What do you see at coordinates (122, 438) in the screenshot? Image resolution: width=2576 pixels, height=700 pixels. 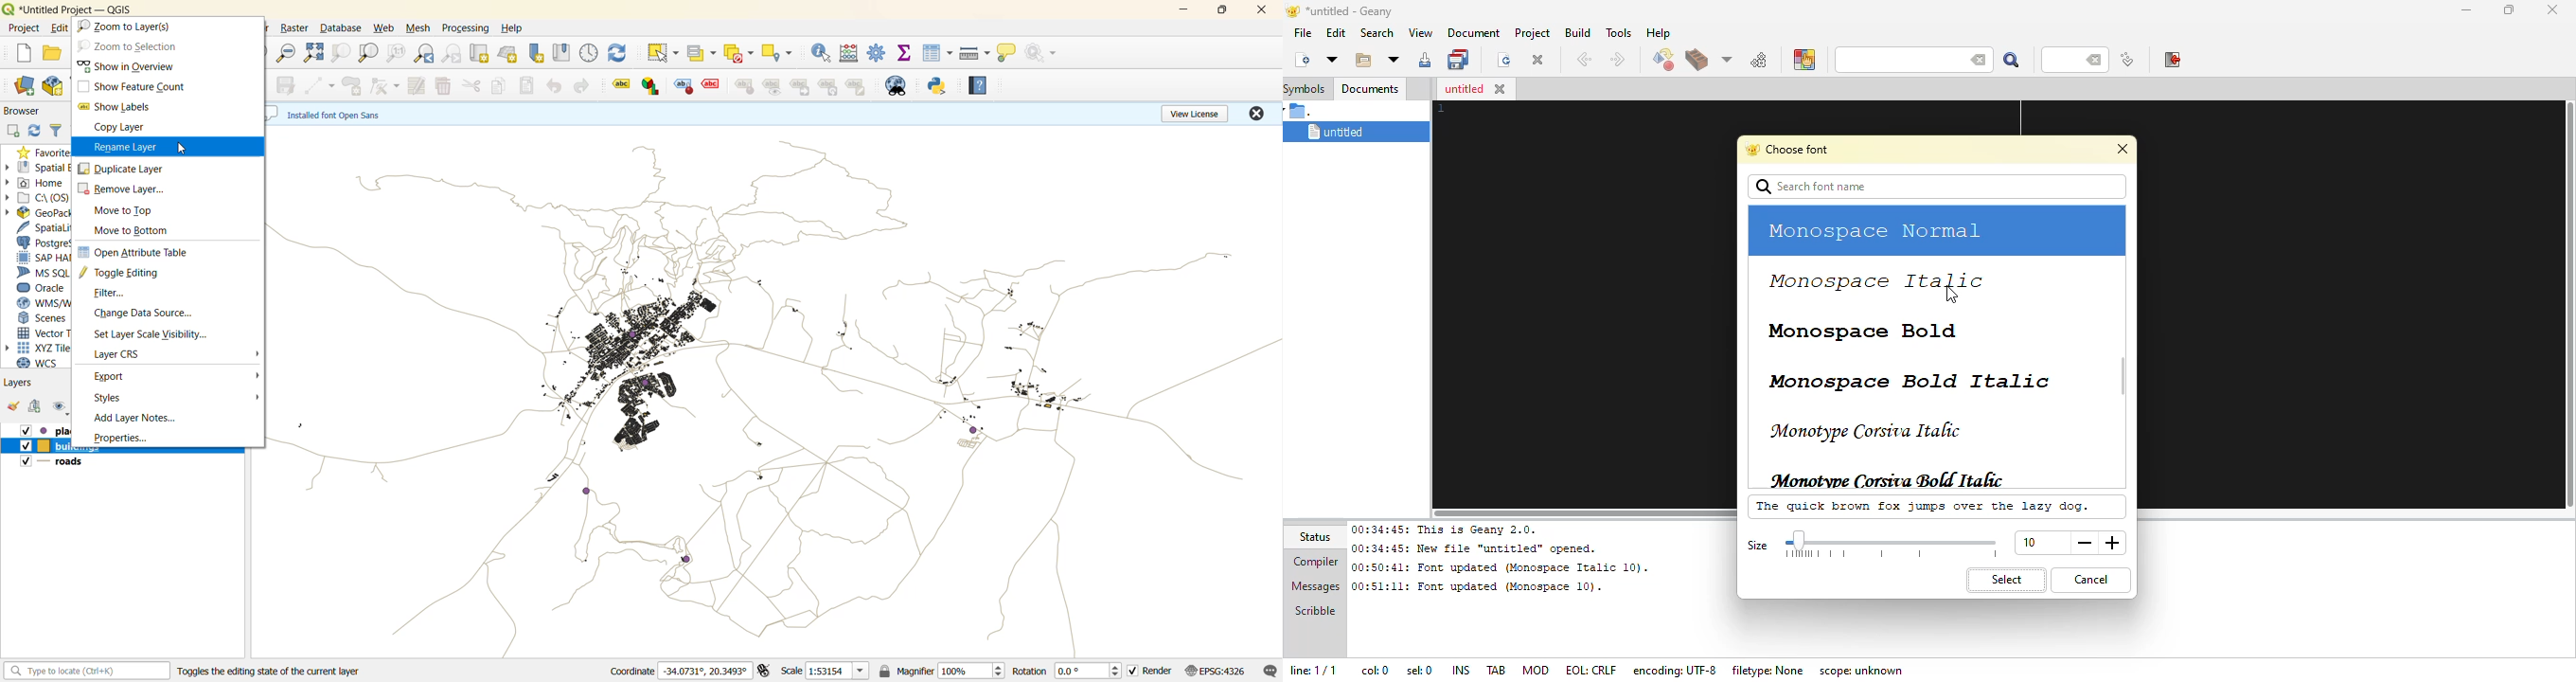 I see `properties` at bounding box center [122, 438].